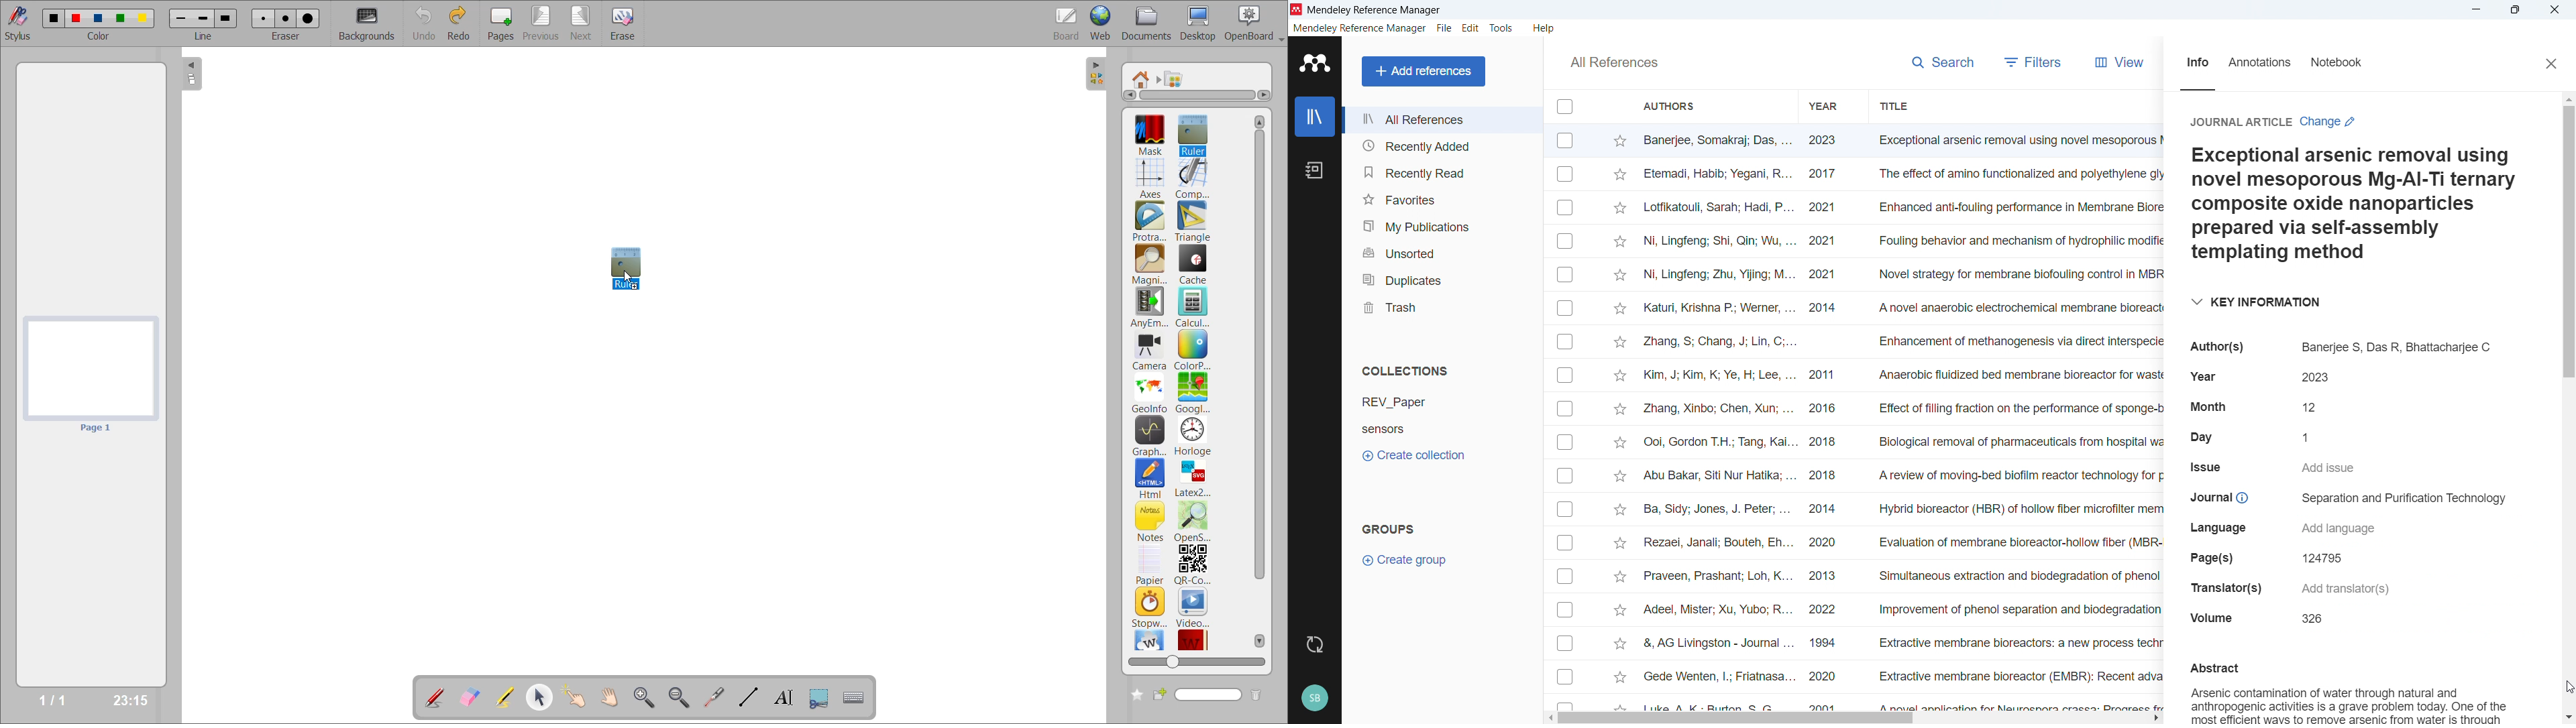  I want to click on 2014, so click(1825, 309).